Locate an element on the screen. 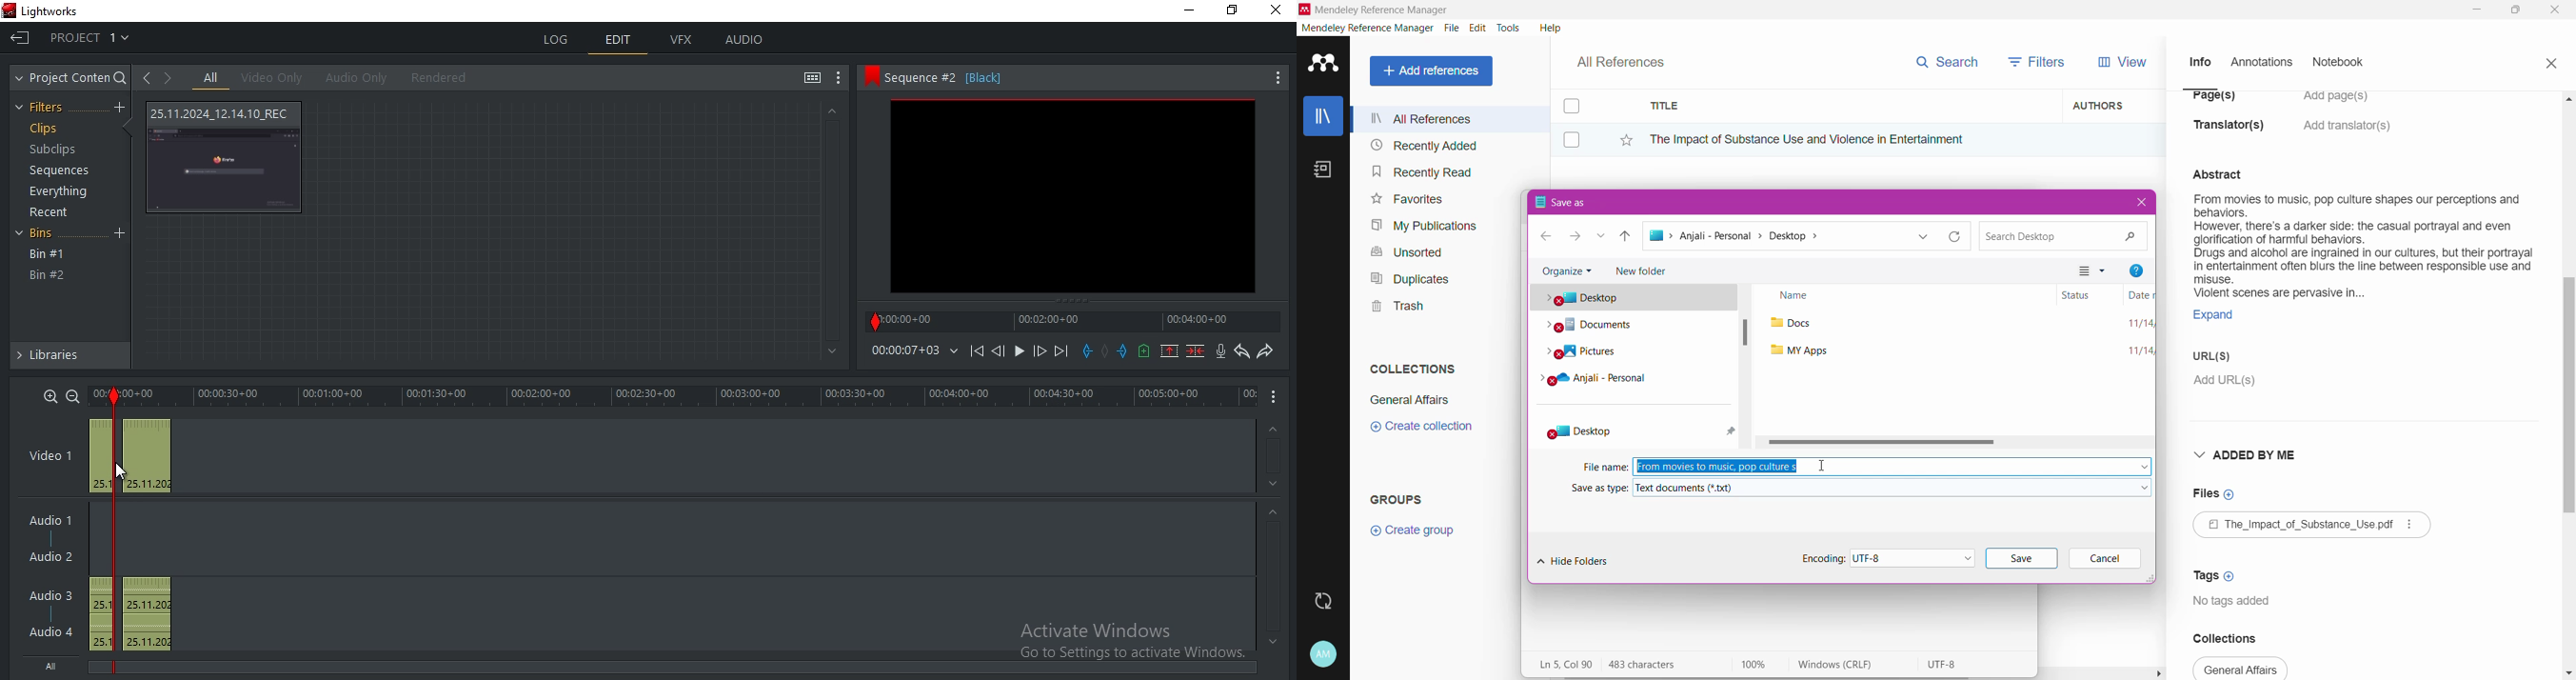 This screenshot has width=2576, height=700. Mouse Cursor is located at coordinates (122, 472).